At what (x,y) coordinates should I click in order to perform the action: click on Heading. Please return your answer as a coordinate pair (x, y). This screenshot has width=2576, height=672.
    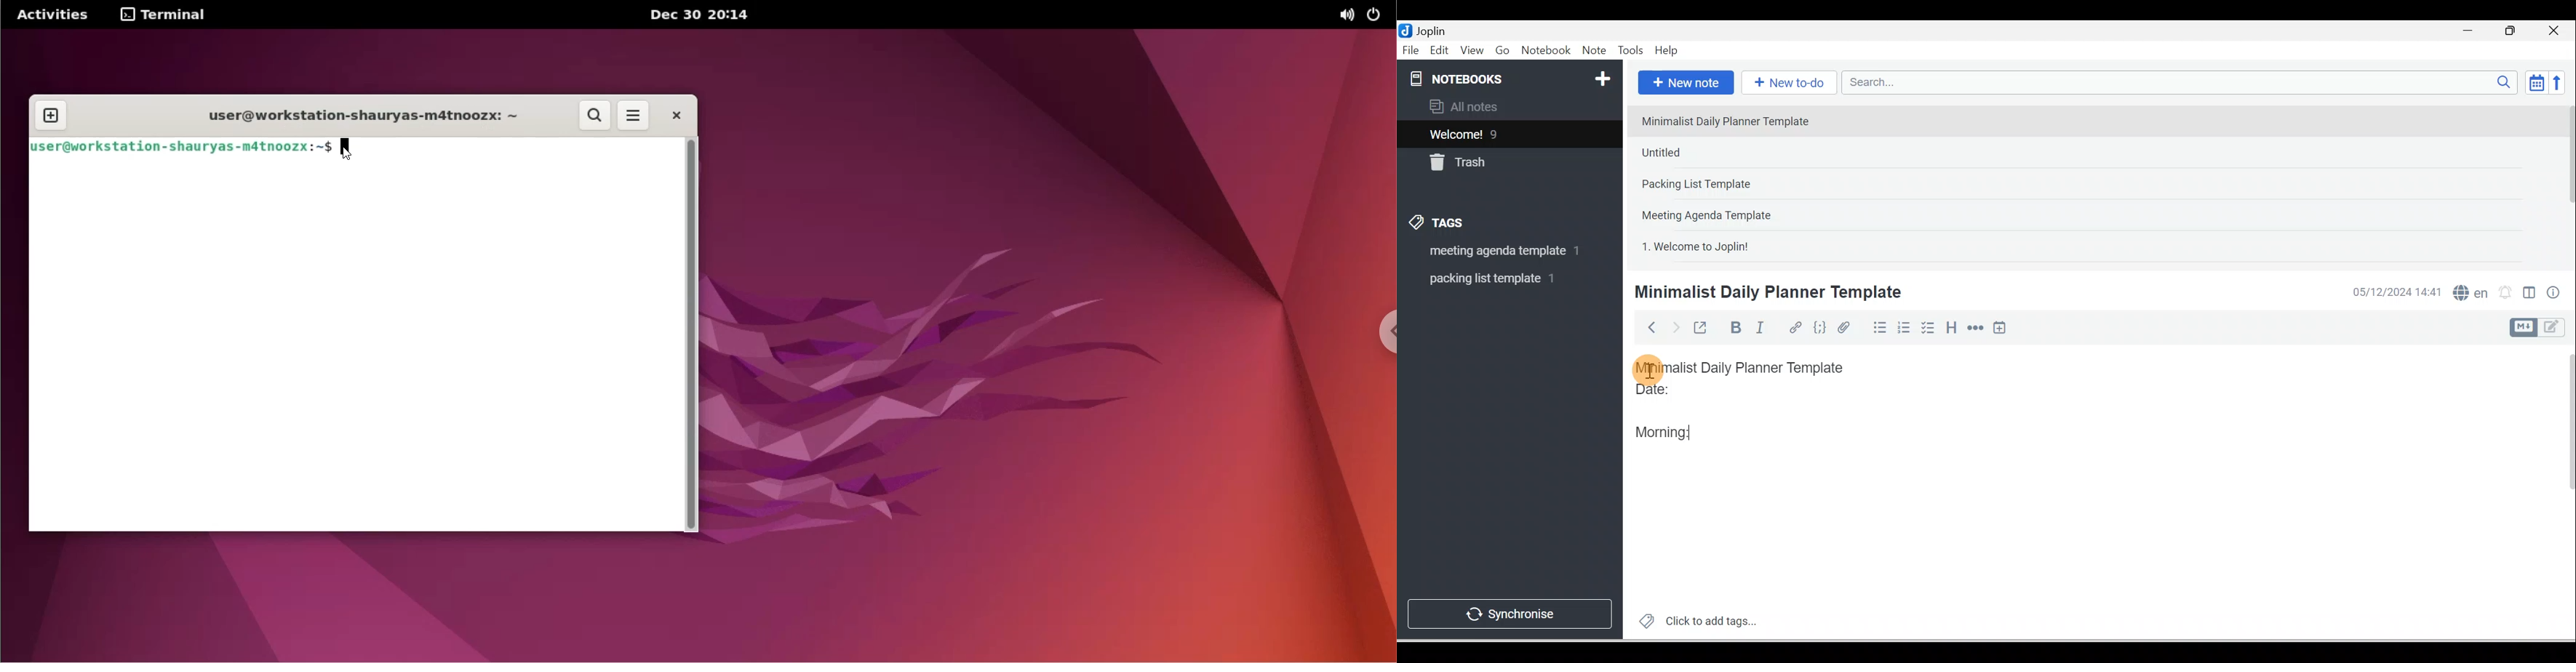
    Looking at the image, I should click on (1951, 327).